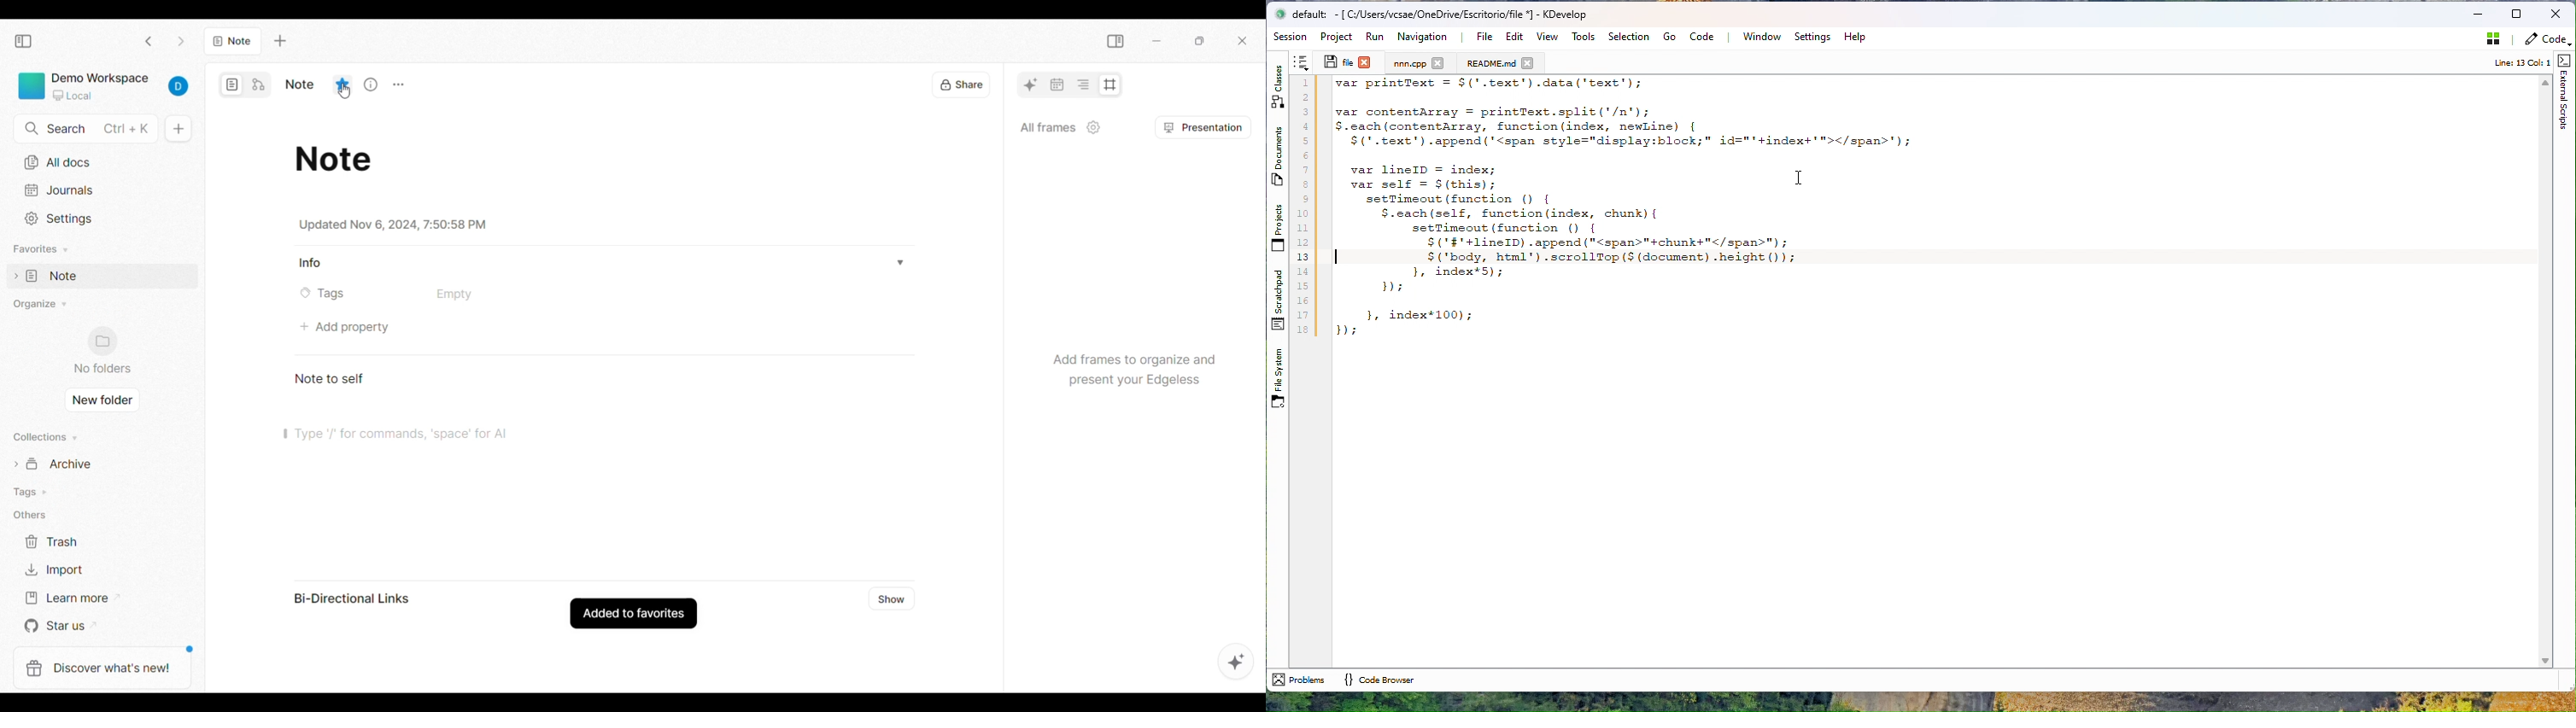  What do you see at coordinates (1200, 41) in the screenshot?
I see `Show interface in smaller tab` at bounding box center [1200, 41].